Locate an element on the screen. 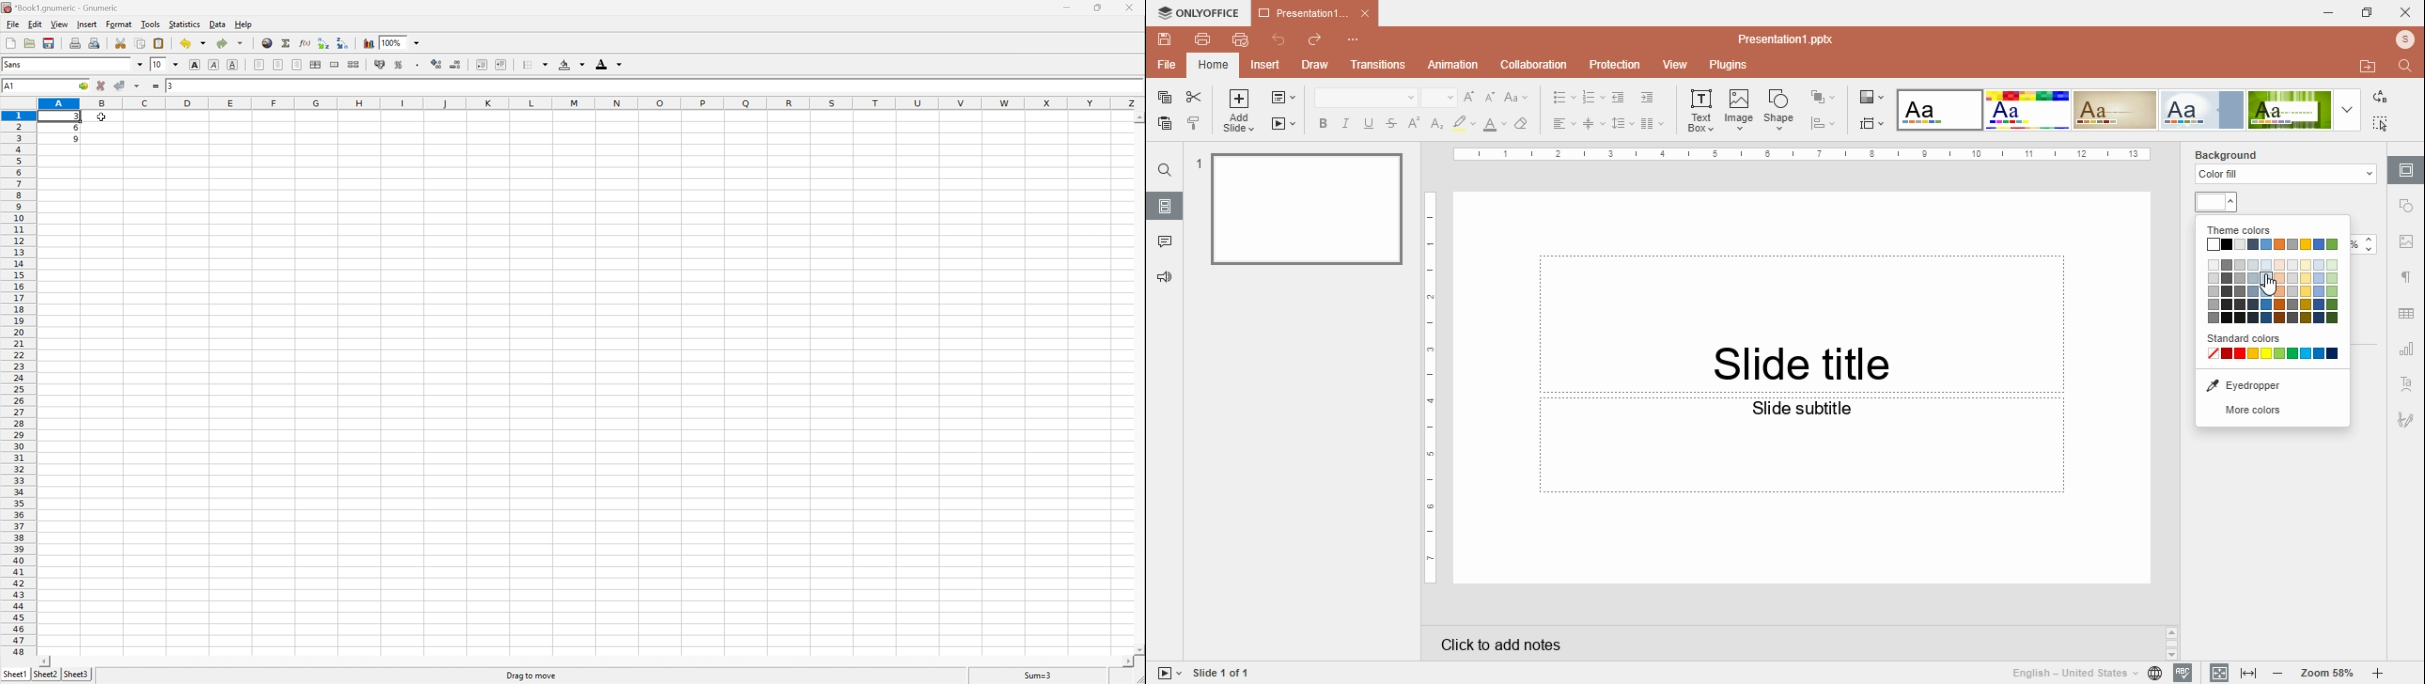 This screenshot has width=2436, height=700. collaboration is located at coordinates (1534, 64).